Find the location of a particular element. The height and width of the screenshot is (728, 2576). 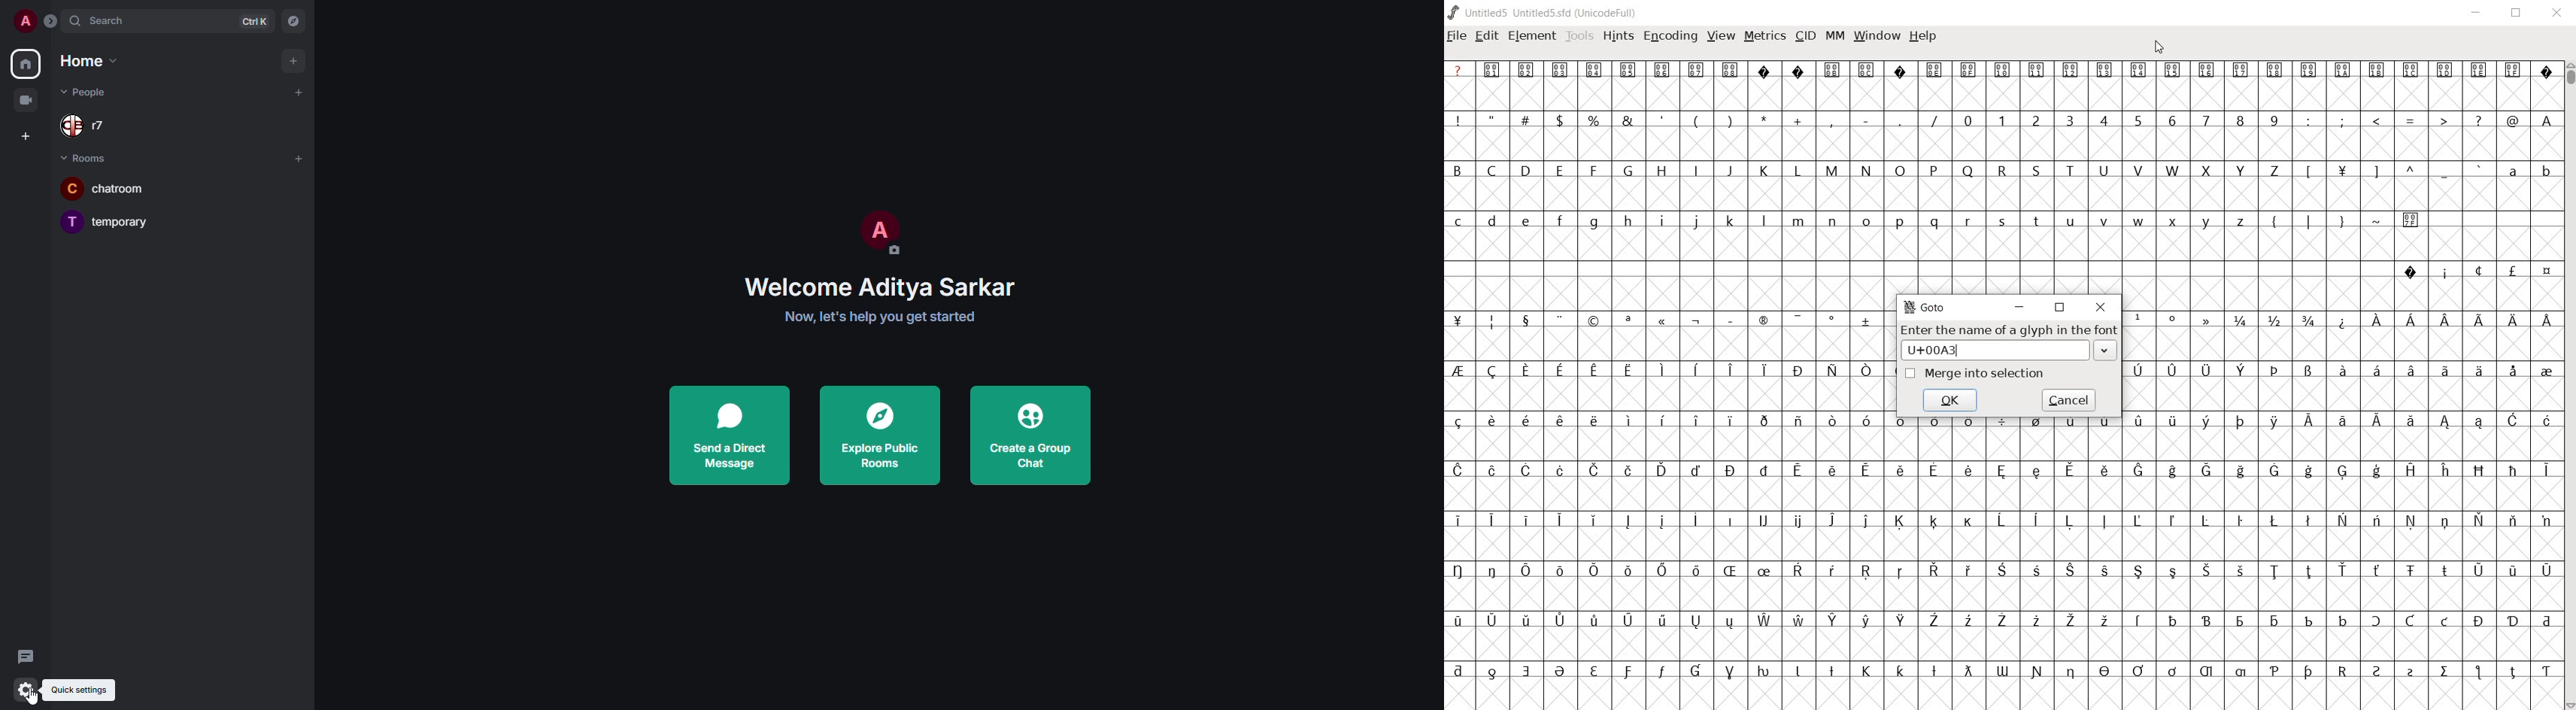

home is located at coordinates (26, 63).